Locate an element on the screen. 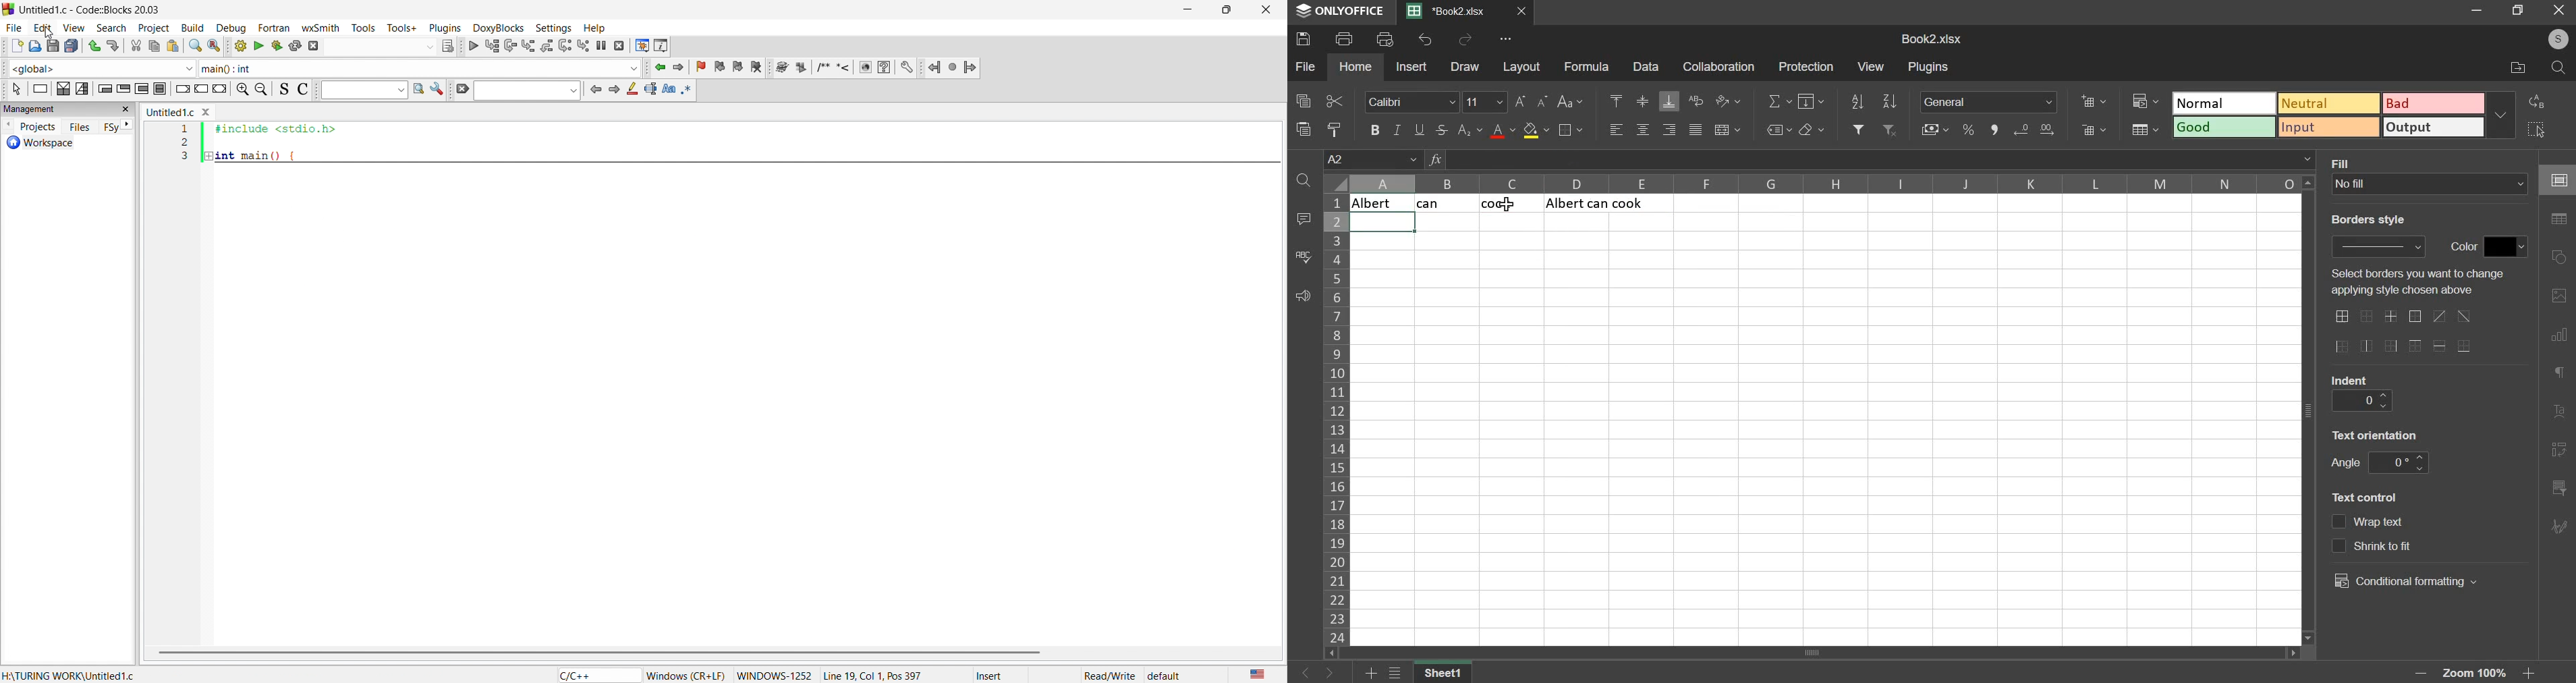  Windows-1252 is located at coordinates (775, 675).